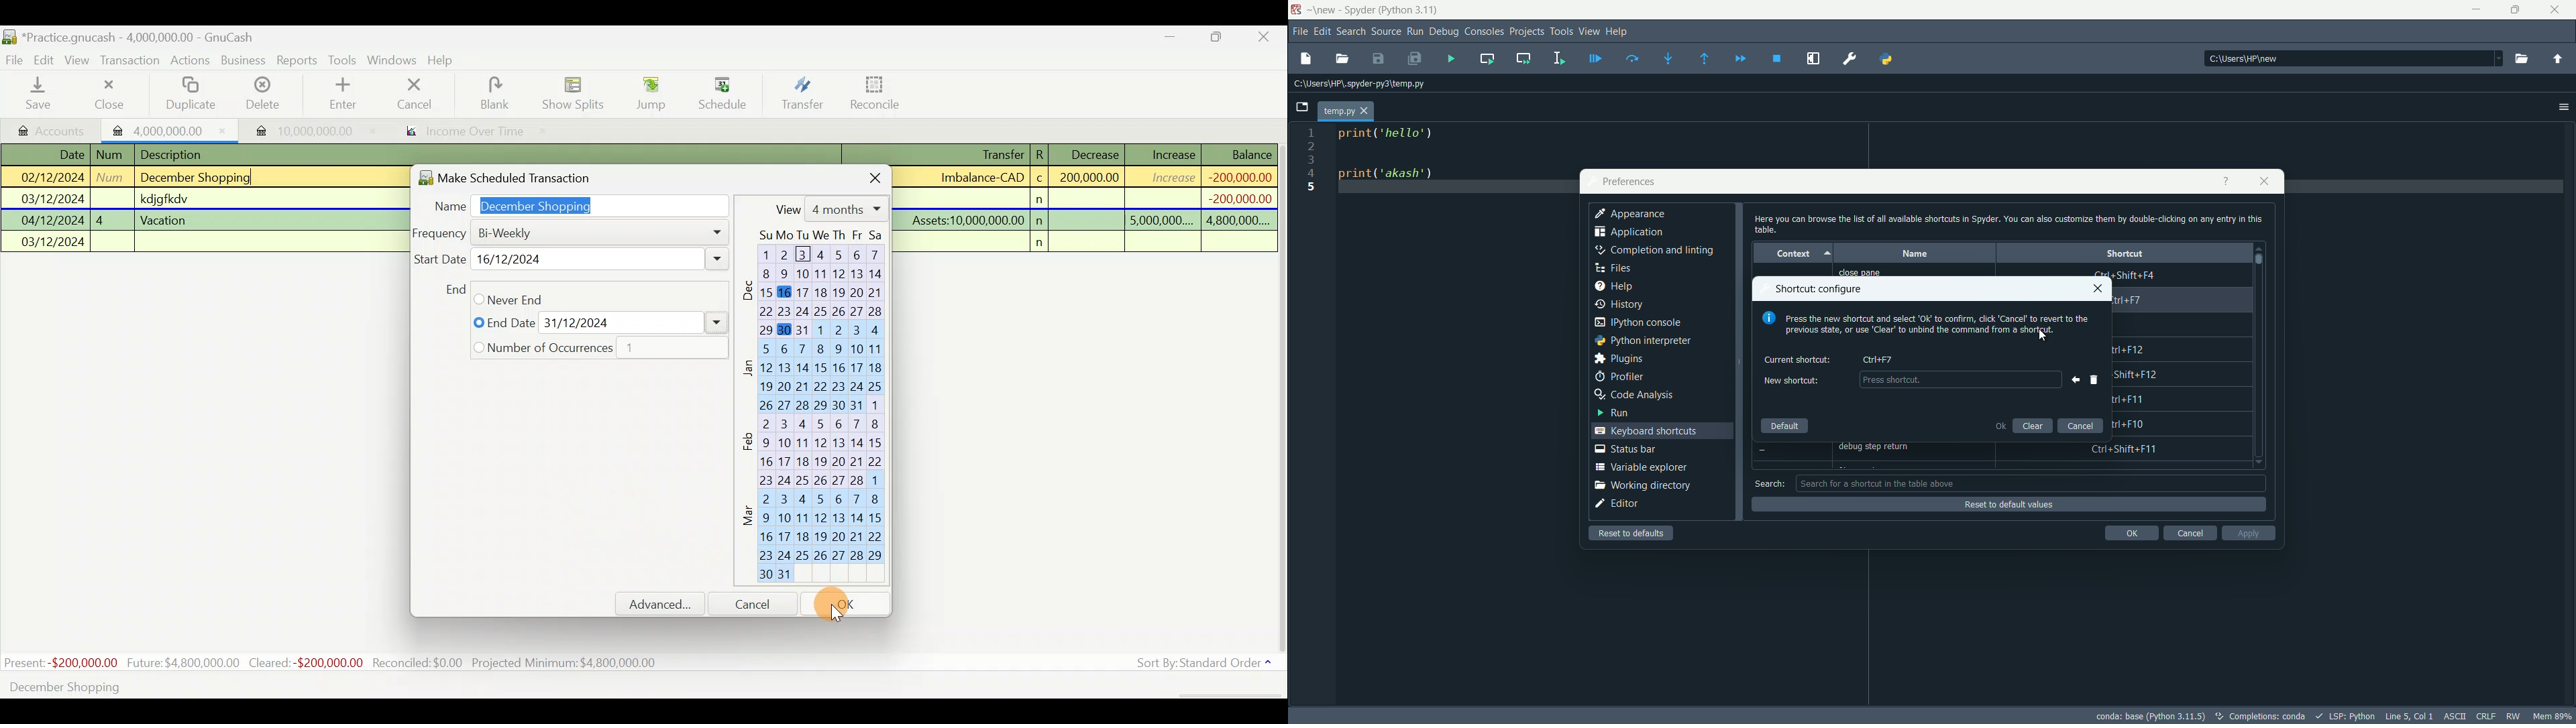 The image size is (2576, 728). What do you see at coordinates (1342, 59) in the screenshot?
I see `open file` at bounding box center [1342, 59].